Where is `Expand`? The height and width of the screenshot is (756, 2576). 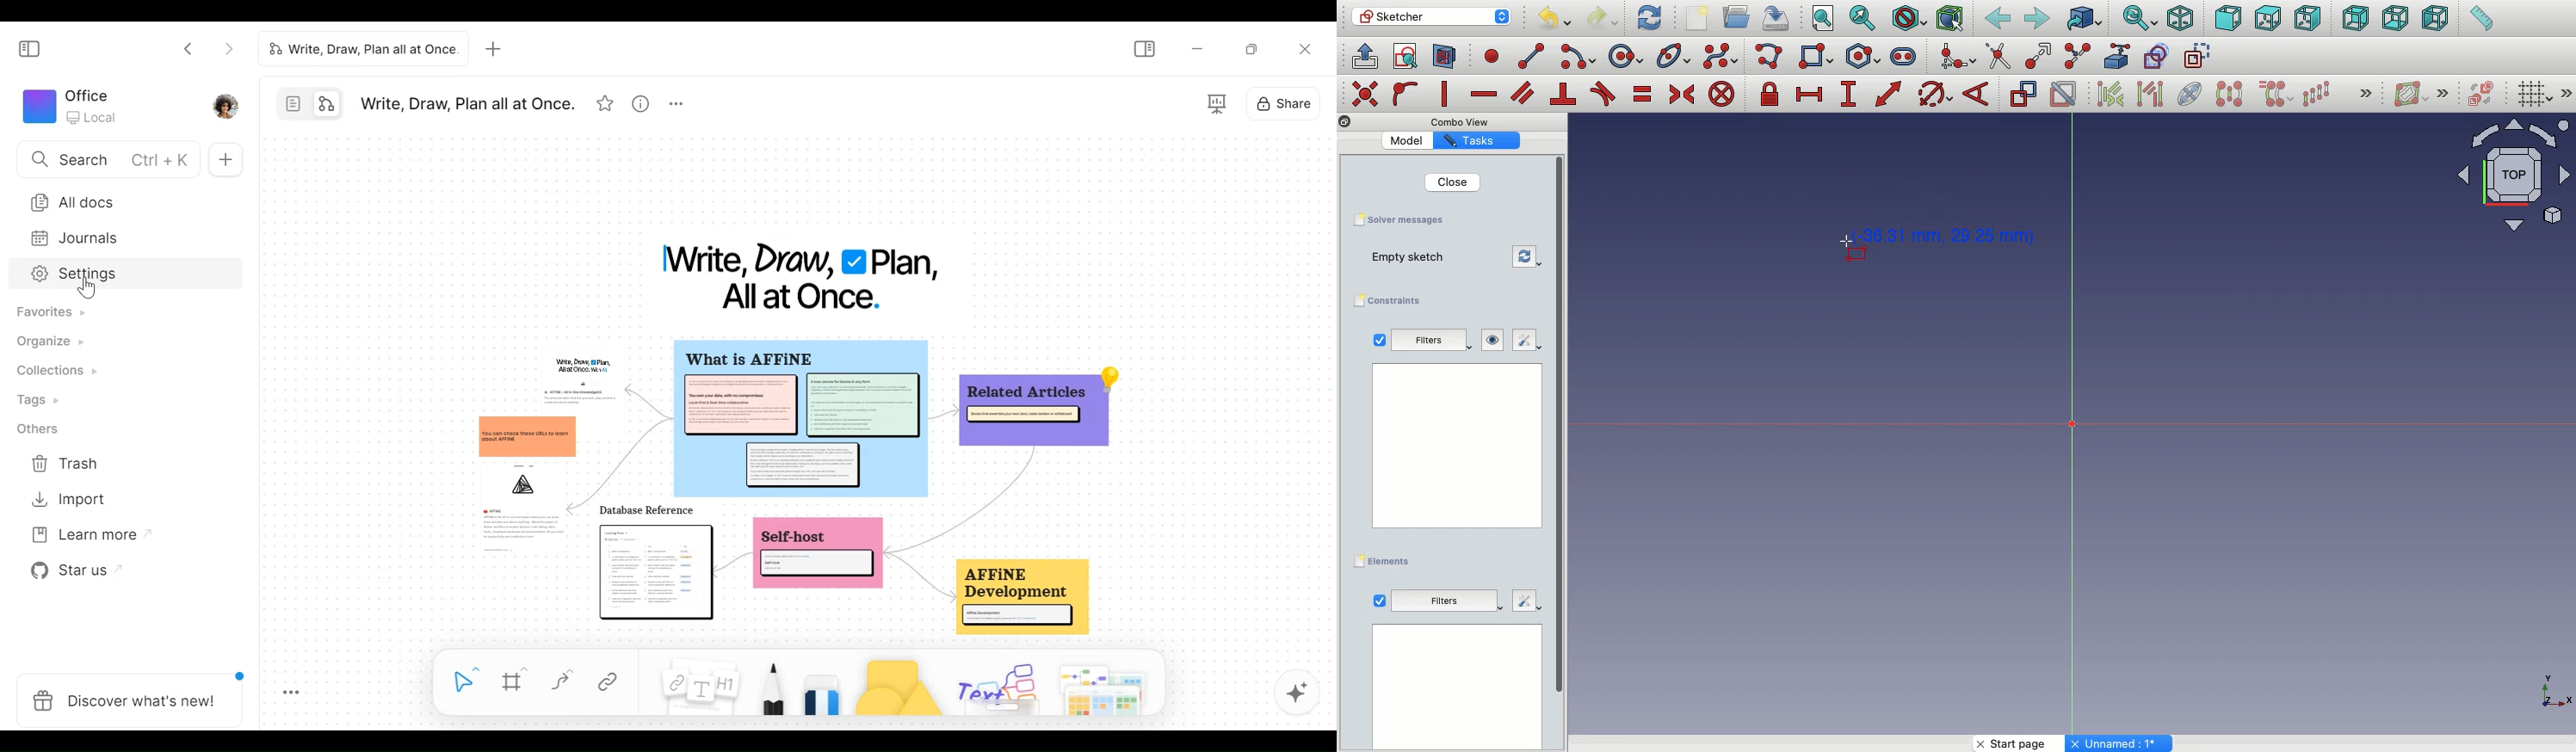
Expand is located at coordinates (2567, 93).